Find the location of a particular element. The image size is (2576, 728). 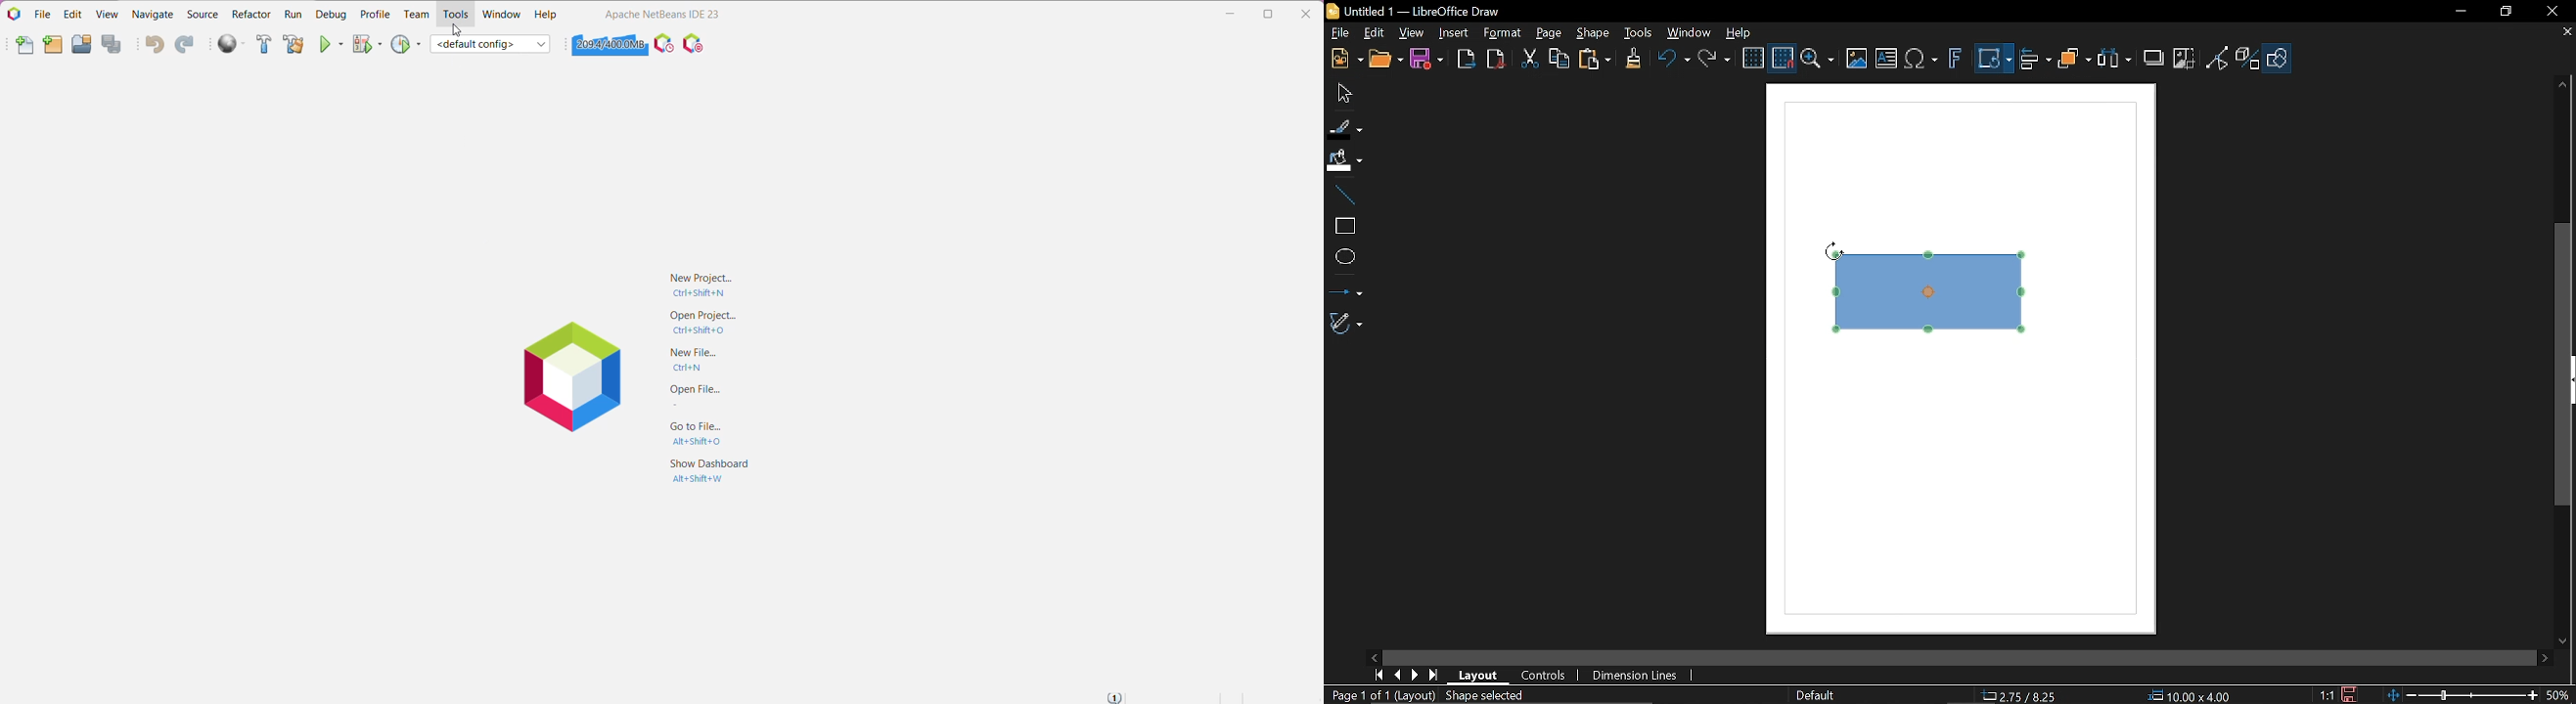

Run All is located at coordinates (233, 44).